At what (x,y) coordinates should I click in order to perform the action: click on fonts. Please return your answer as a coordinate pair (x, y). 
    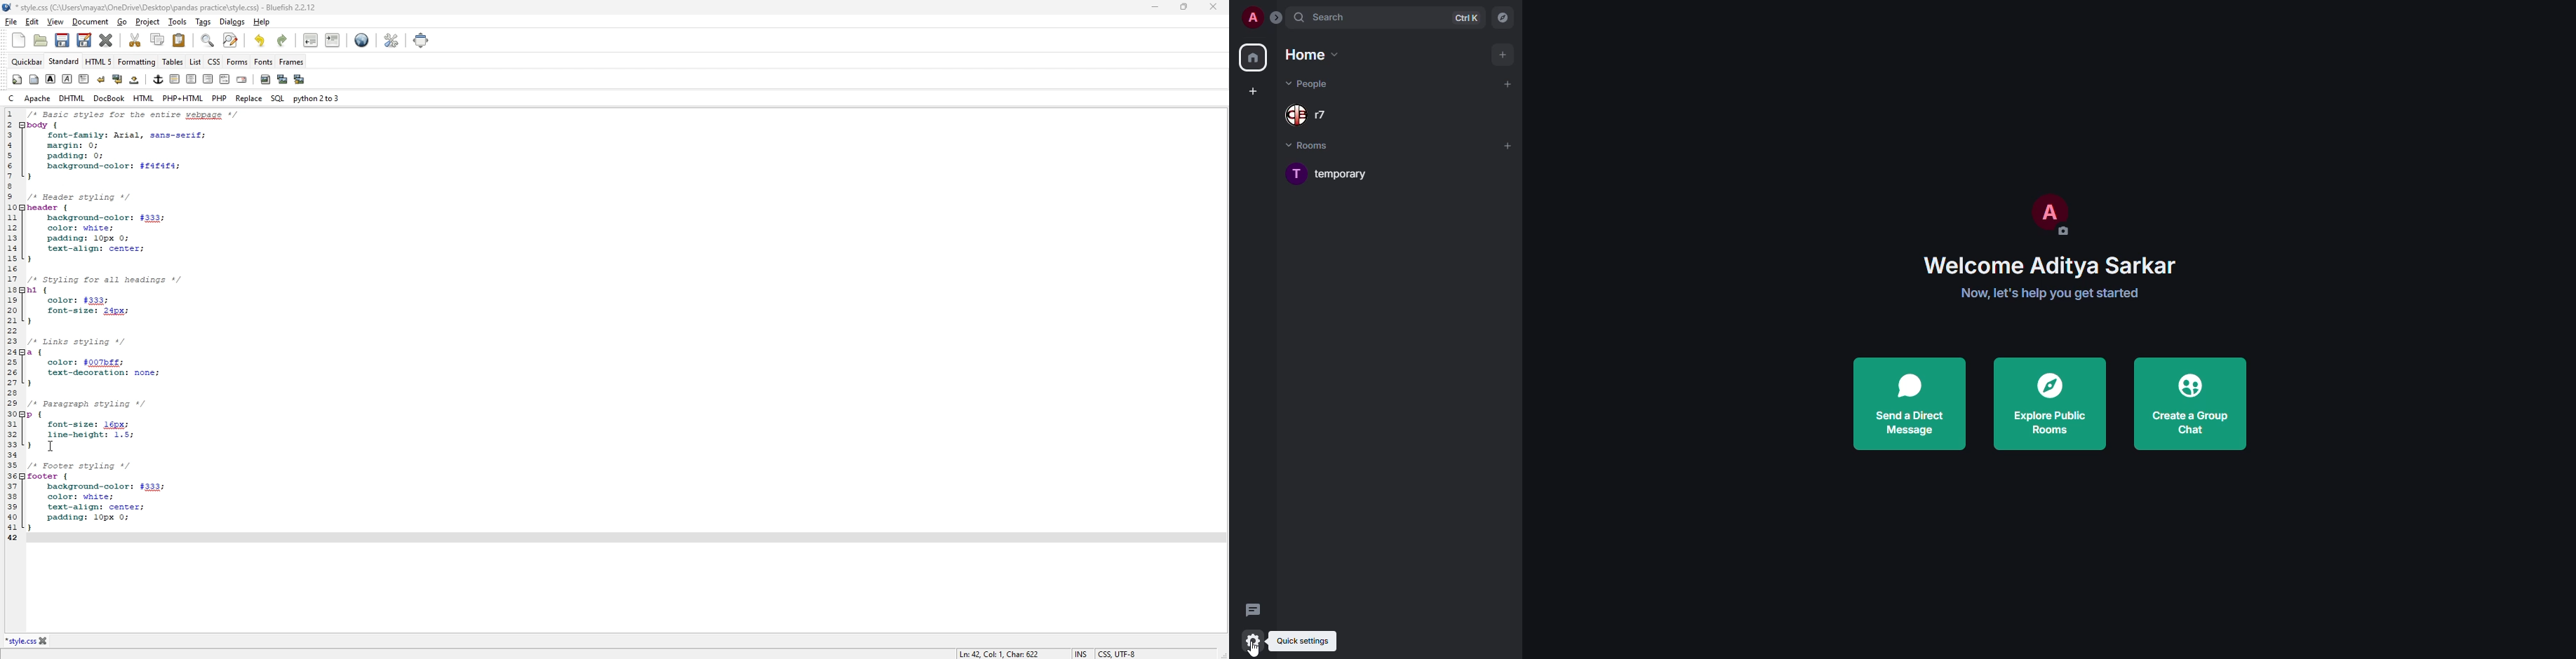
    Looking at the image, I should click on (264, 61).